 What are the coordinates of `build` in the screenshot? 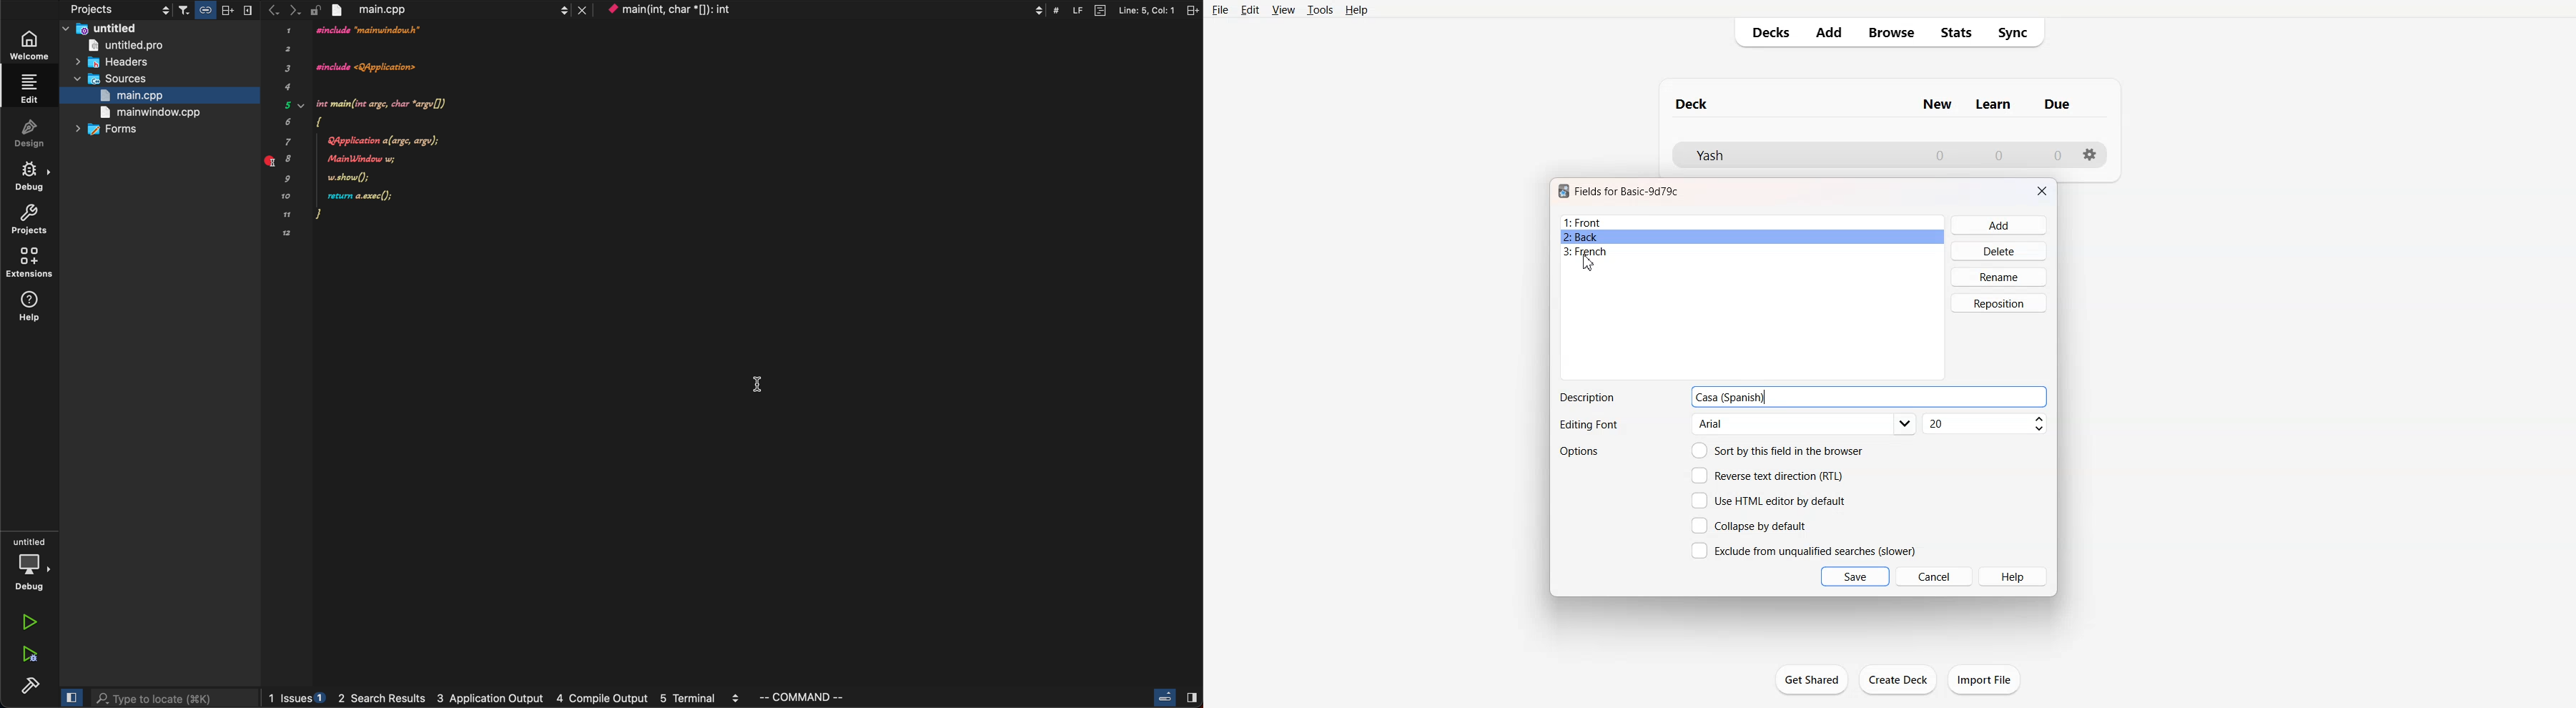 It's located at (28, 687).